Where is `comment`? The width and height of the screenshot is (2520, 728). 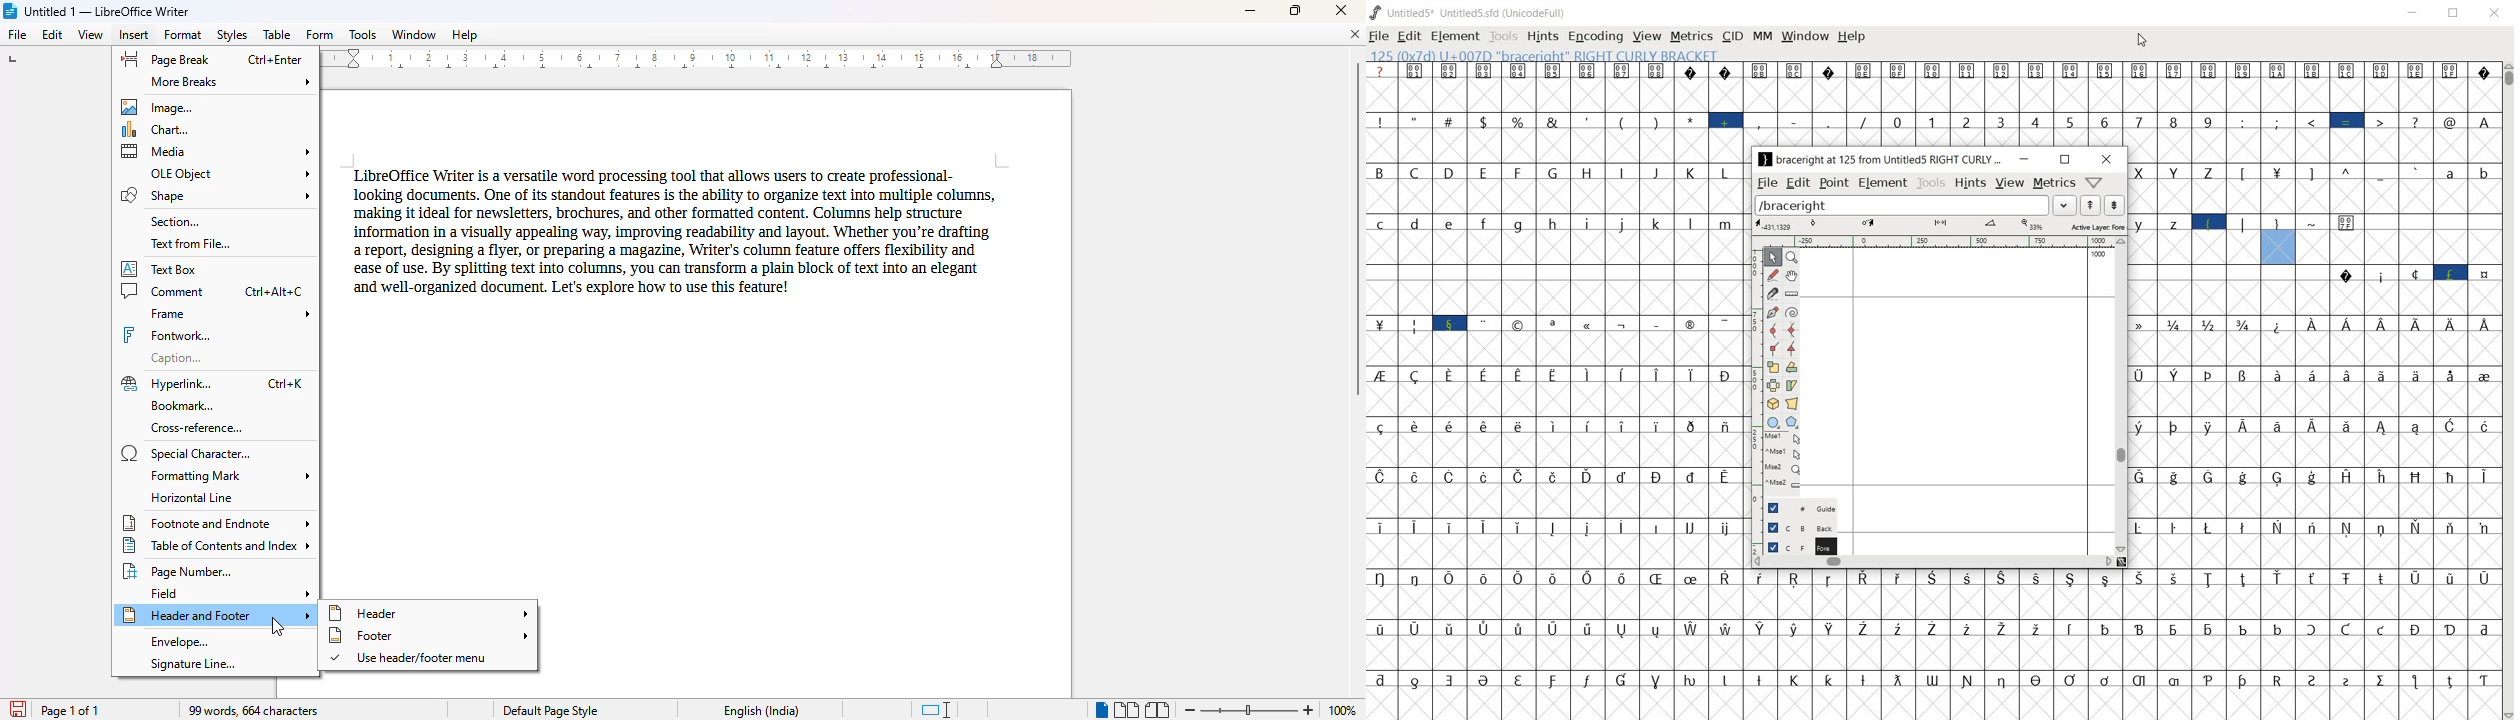 comment is located at coordinates (213, 290).